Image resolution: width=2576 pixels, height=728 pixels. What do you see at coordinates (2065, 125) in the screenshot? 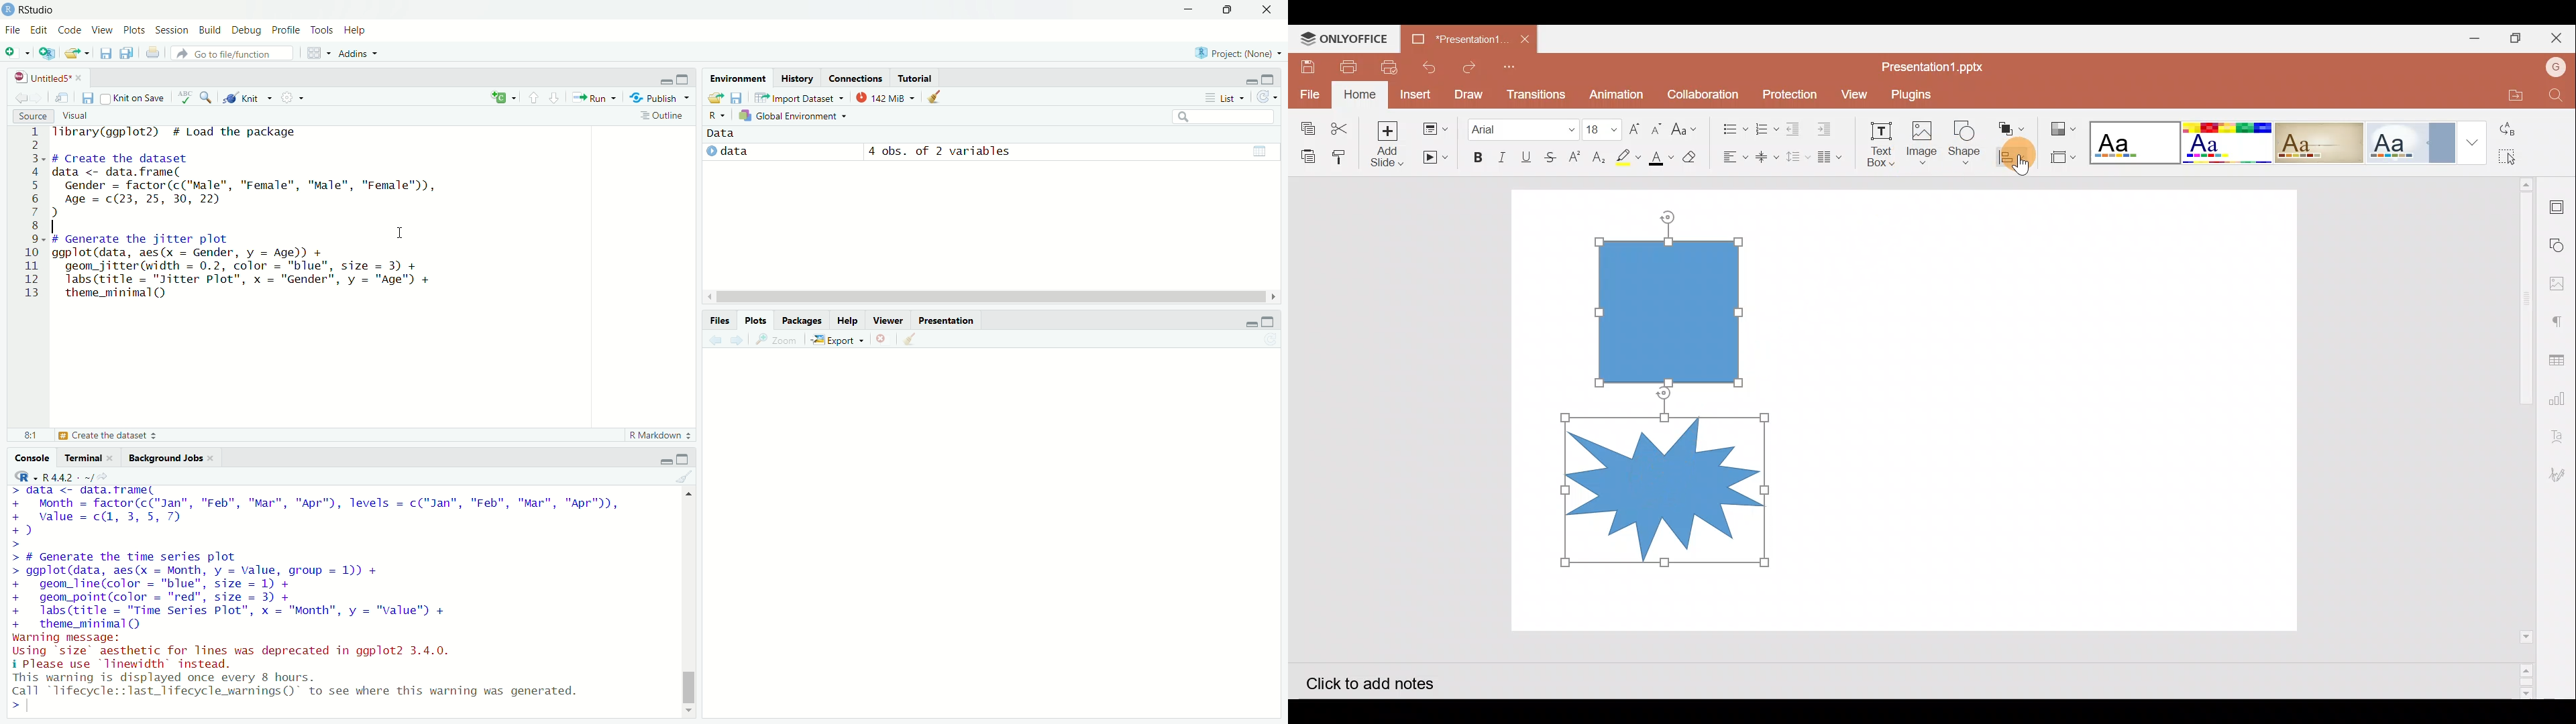
I see `Change colour theme` at bounding box center [2065, 125].